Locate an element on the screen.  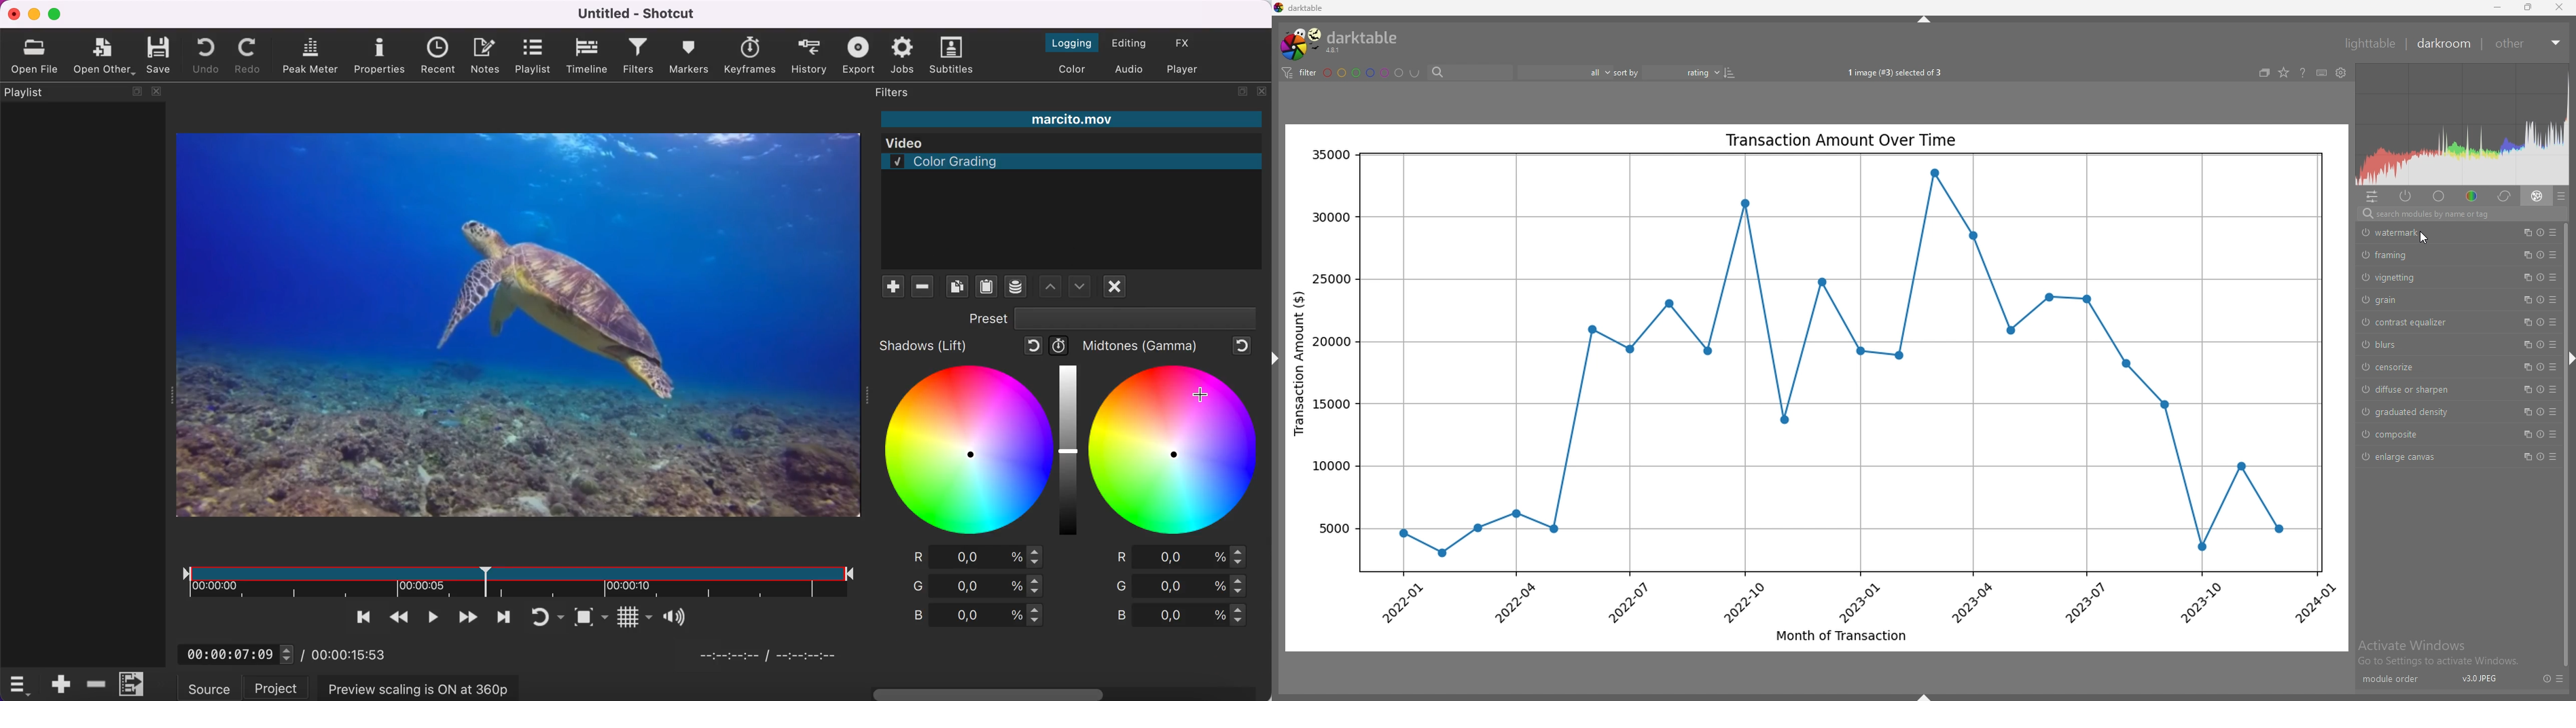
color grading filter is located at coordinates (1076, 210).